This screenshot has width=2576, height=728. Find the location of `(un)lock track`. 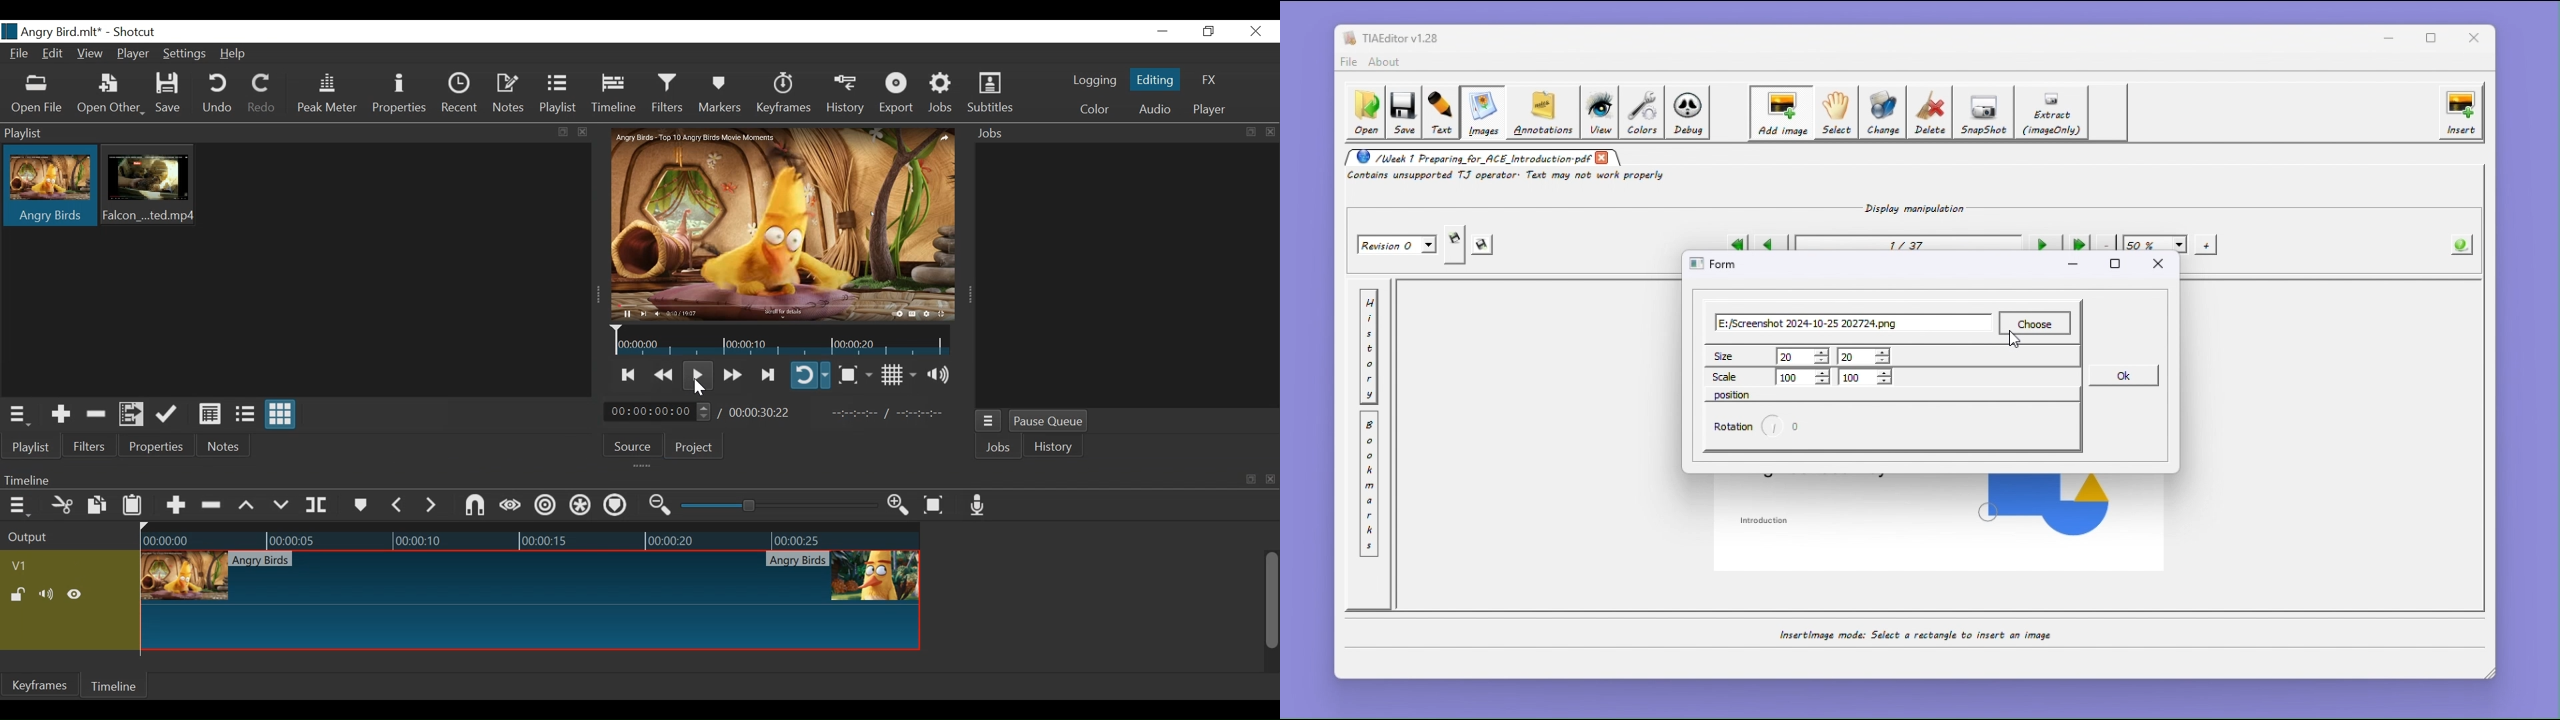

(un)lock track is located at coordinates (17, 597).